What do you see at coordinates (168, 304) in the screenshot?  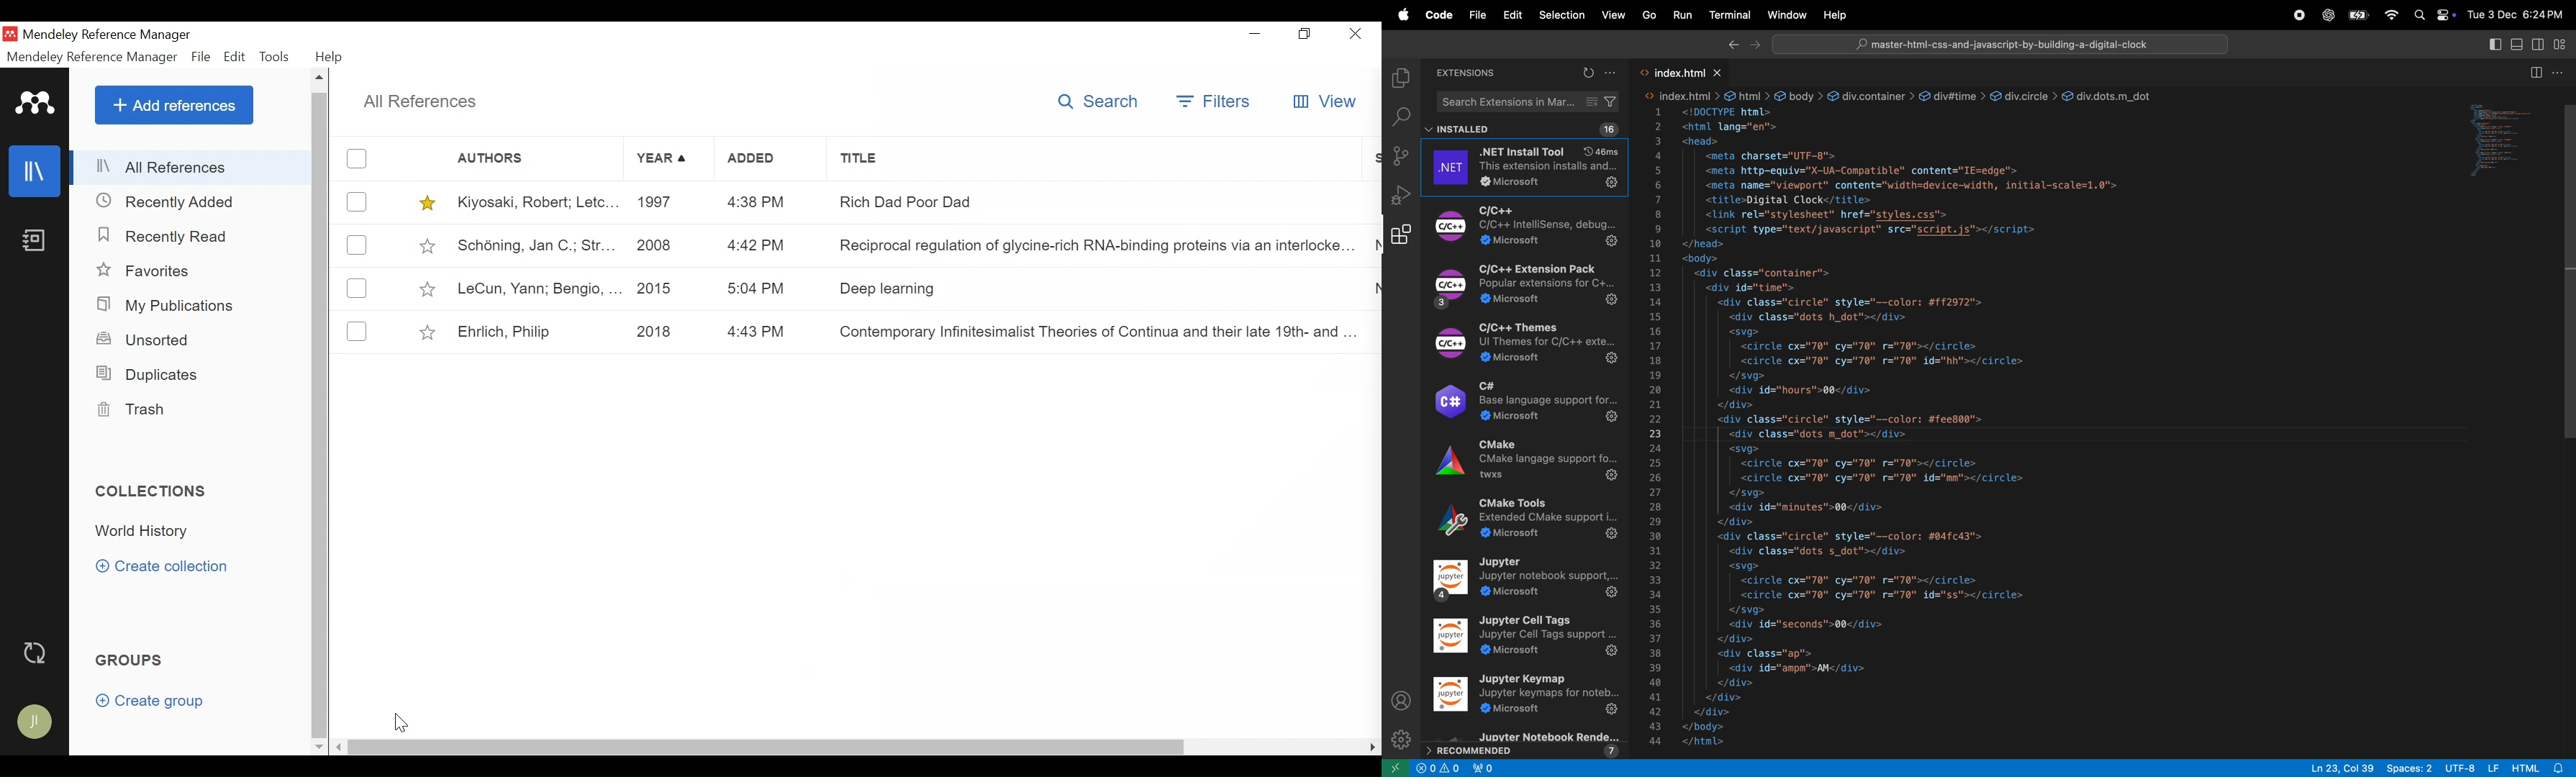 I see `My Publications` at bounding box center [168, 304].